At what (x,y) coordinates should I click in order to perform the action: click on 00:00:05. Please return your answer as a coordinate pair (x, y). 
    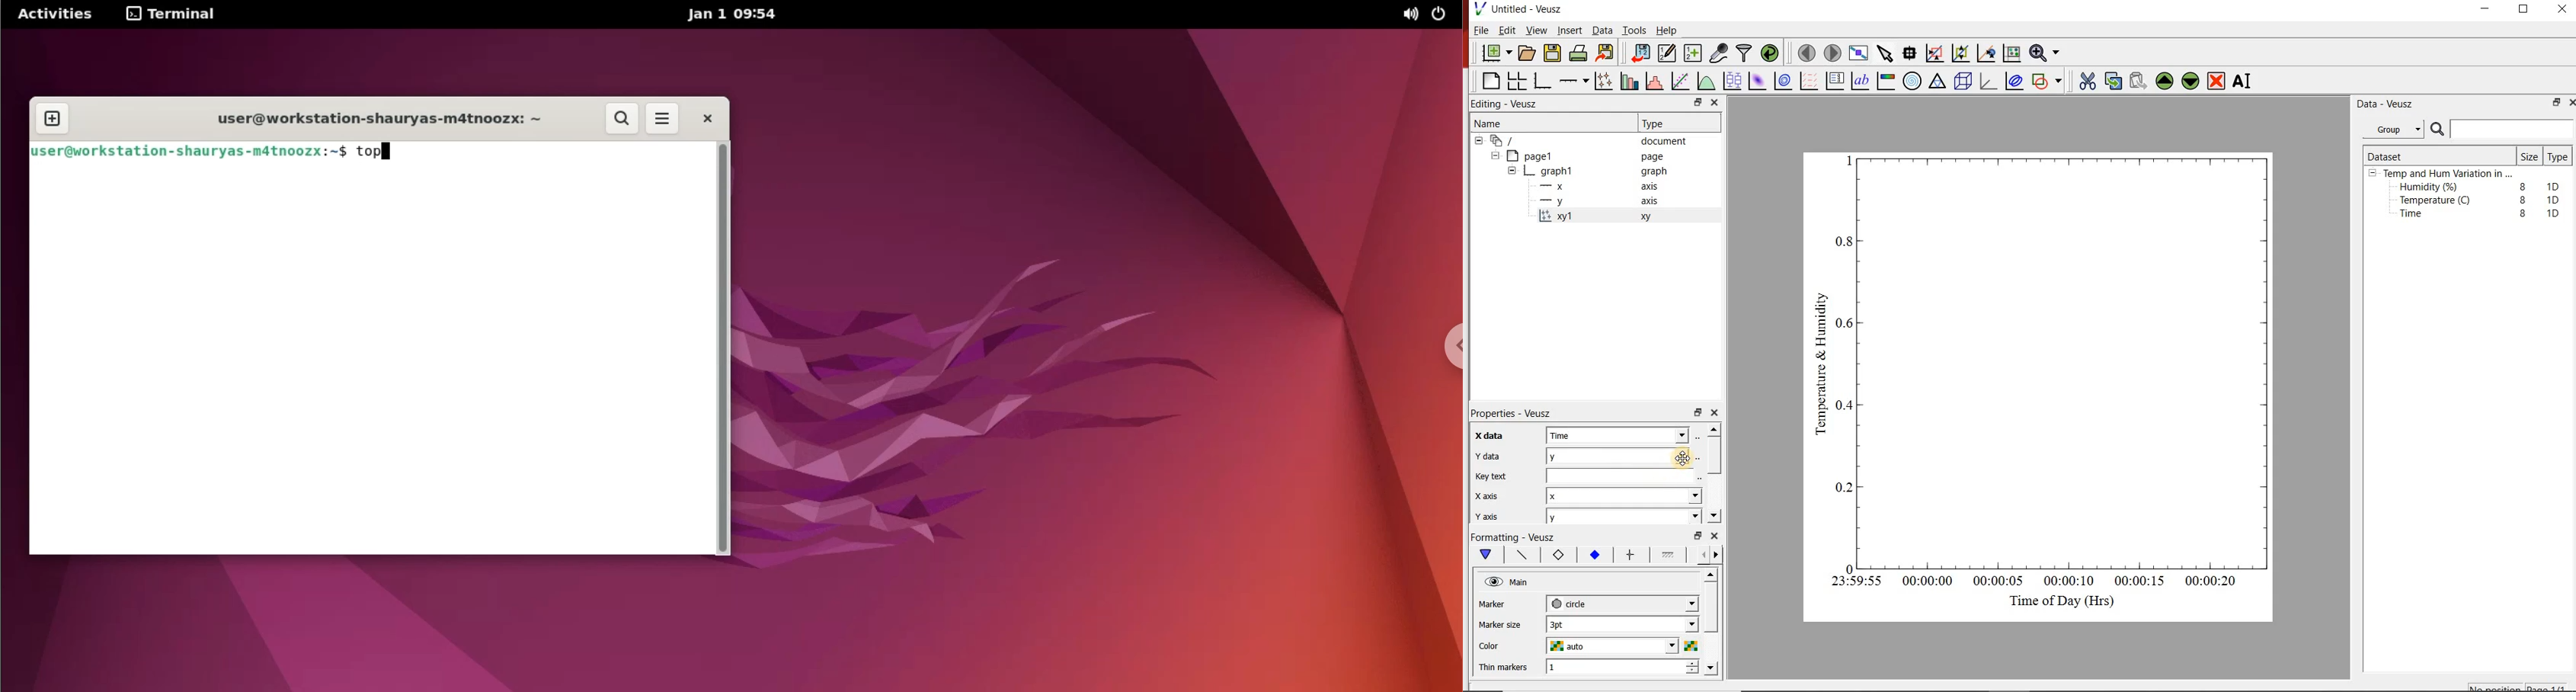
    Looking at the image, I should click on (1994, 584).